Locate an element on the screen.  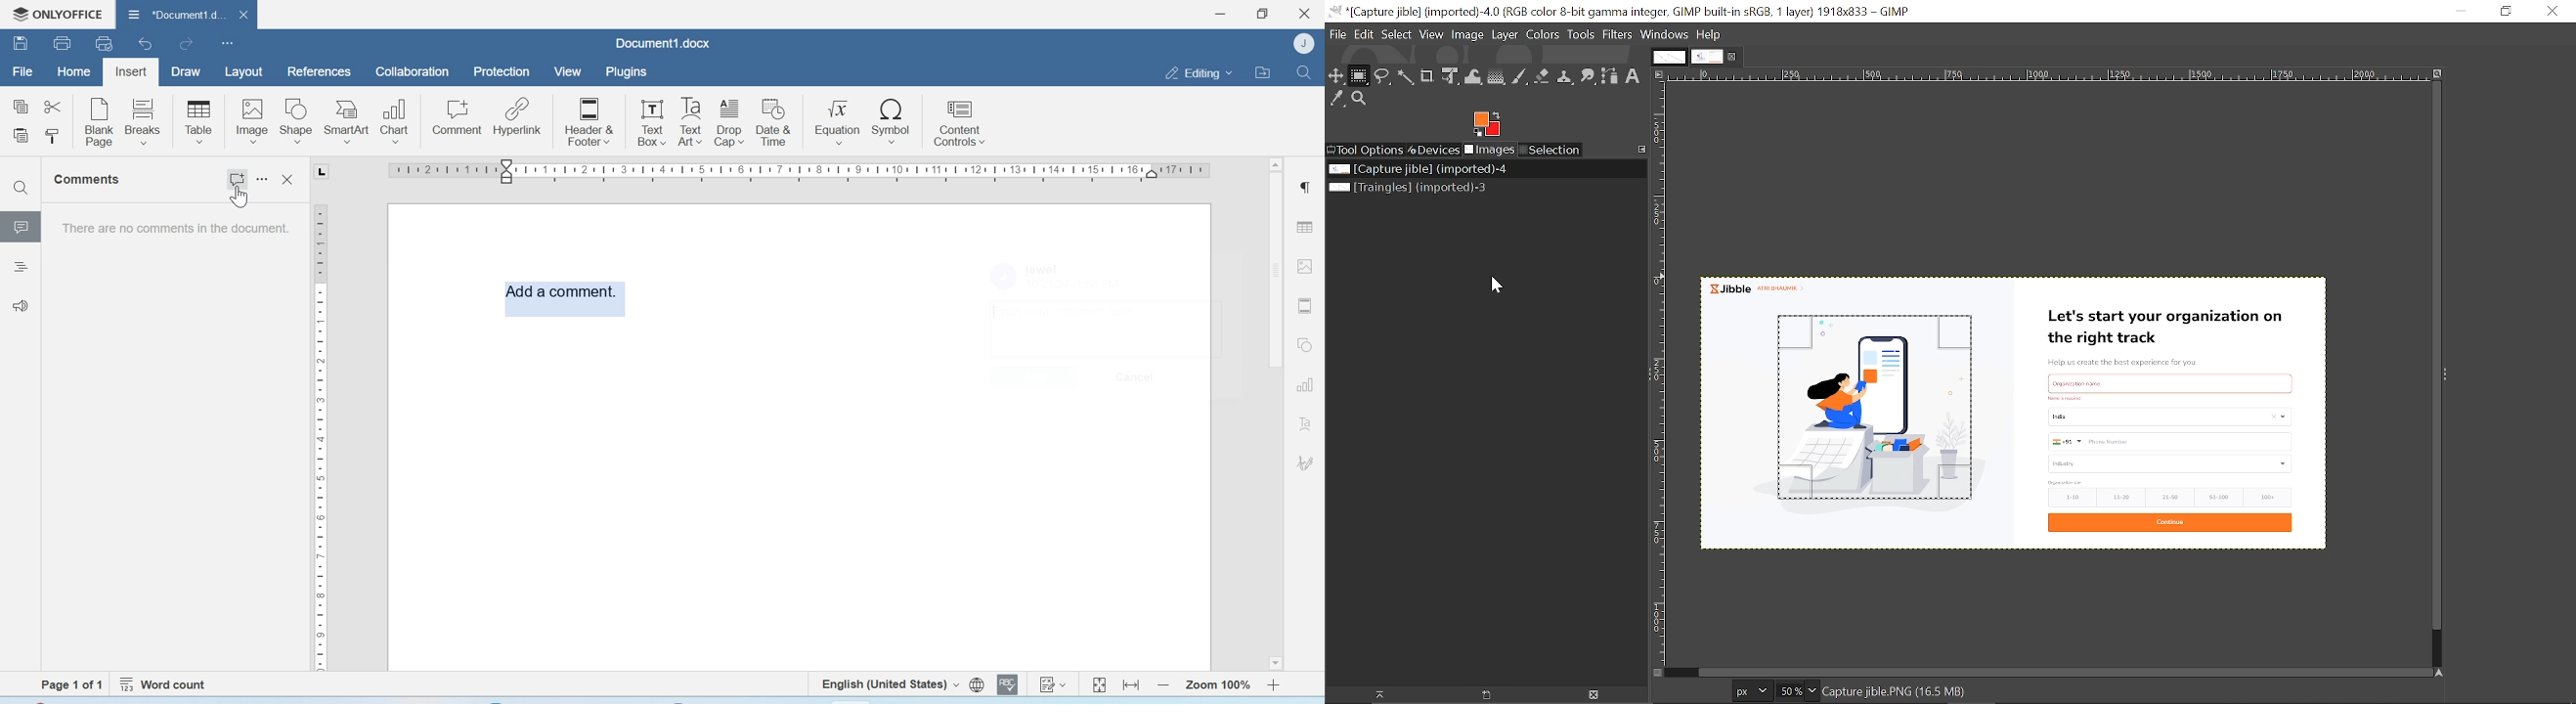
The active foreground color is located at coordinates (1486, 124).